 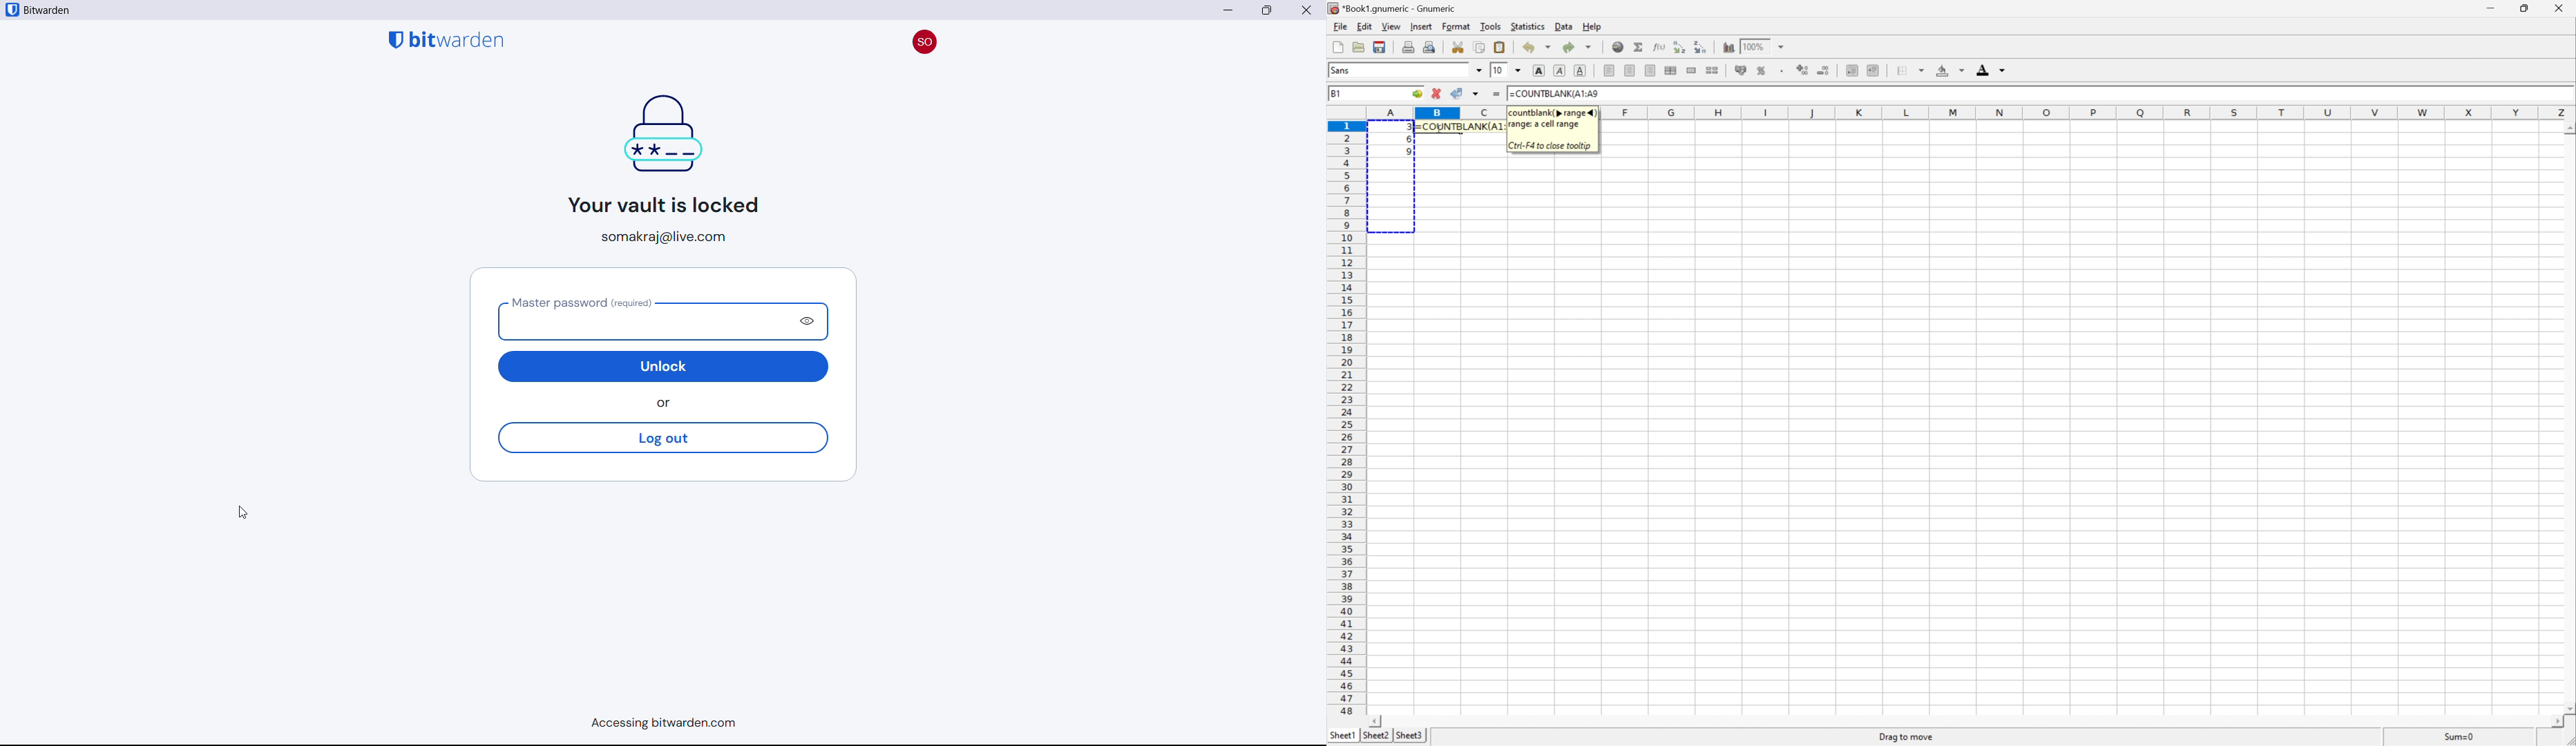 I want to click on Print current file, so click(x=1409, y=46).